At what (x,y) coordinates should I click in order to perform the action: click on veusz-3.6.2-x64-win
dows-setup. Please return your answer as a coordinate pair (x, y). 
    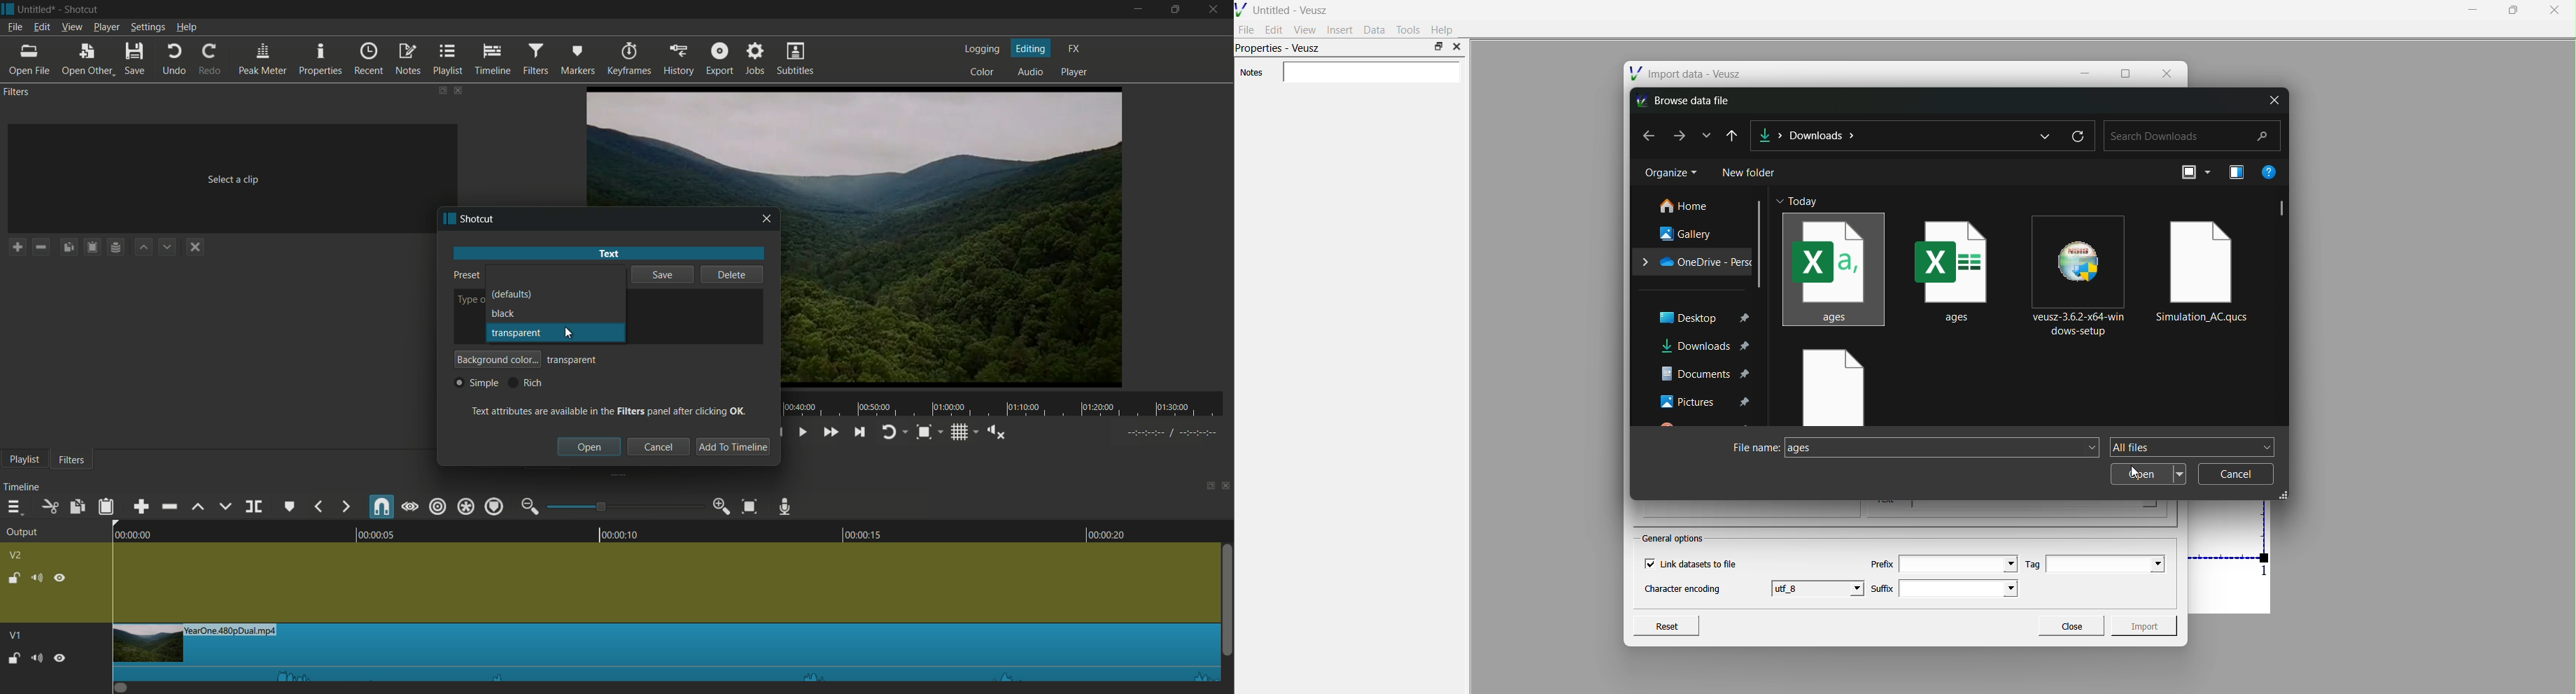
    Looking at the image, I should click on (2082, 274).